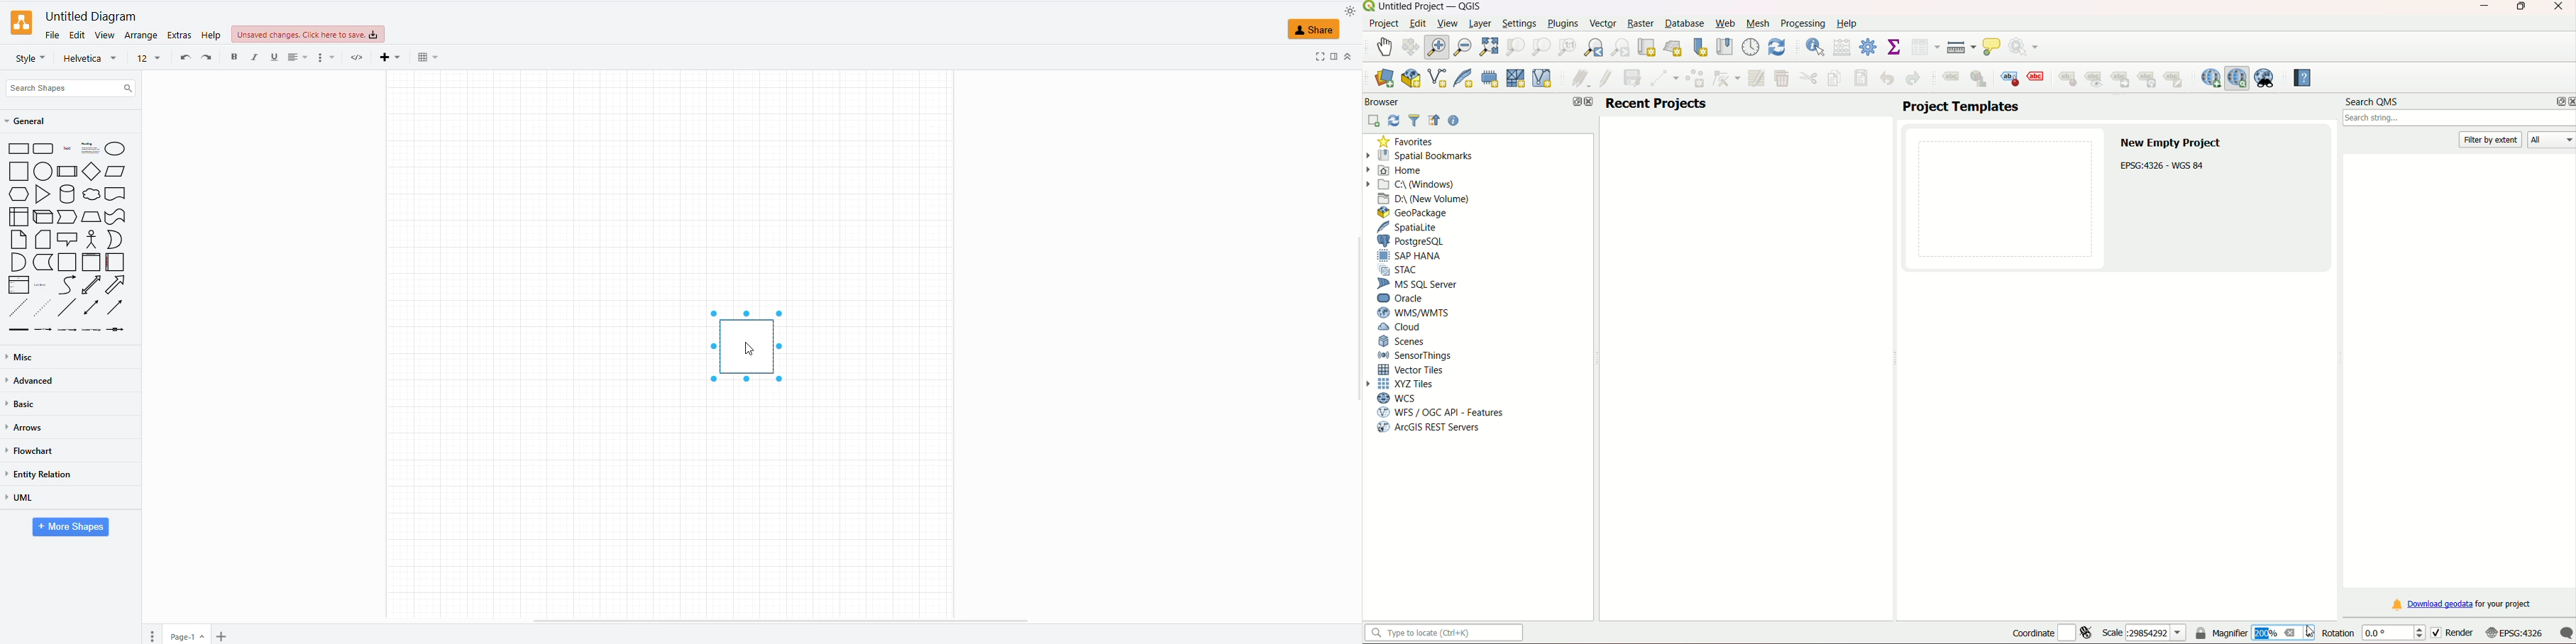 This screenshot has height=644, width=2576. What do you see at coordinates (68, 262) in the screenshot?
I see `container` at bounding box center [68, 262].